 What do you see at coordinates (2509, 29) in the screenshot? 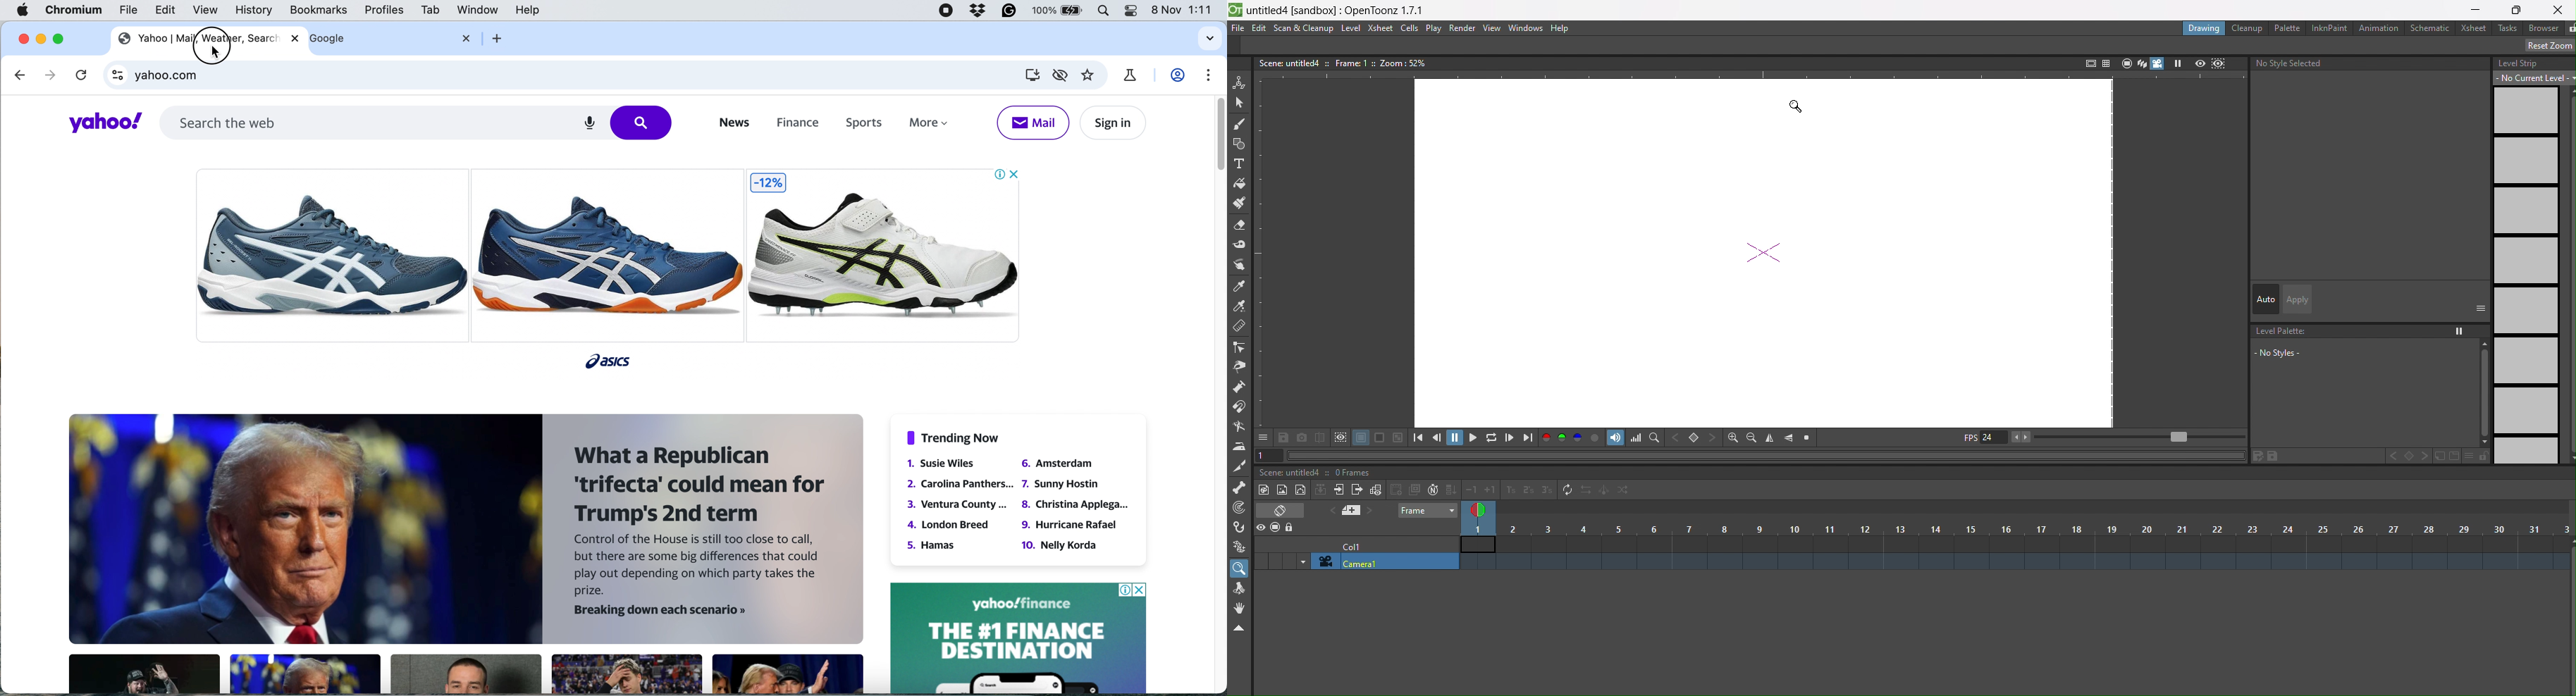
I see `tasks` at bounding box center [2509, 29].